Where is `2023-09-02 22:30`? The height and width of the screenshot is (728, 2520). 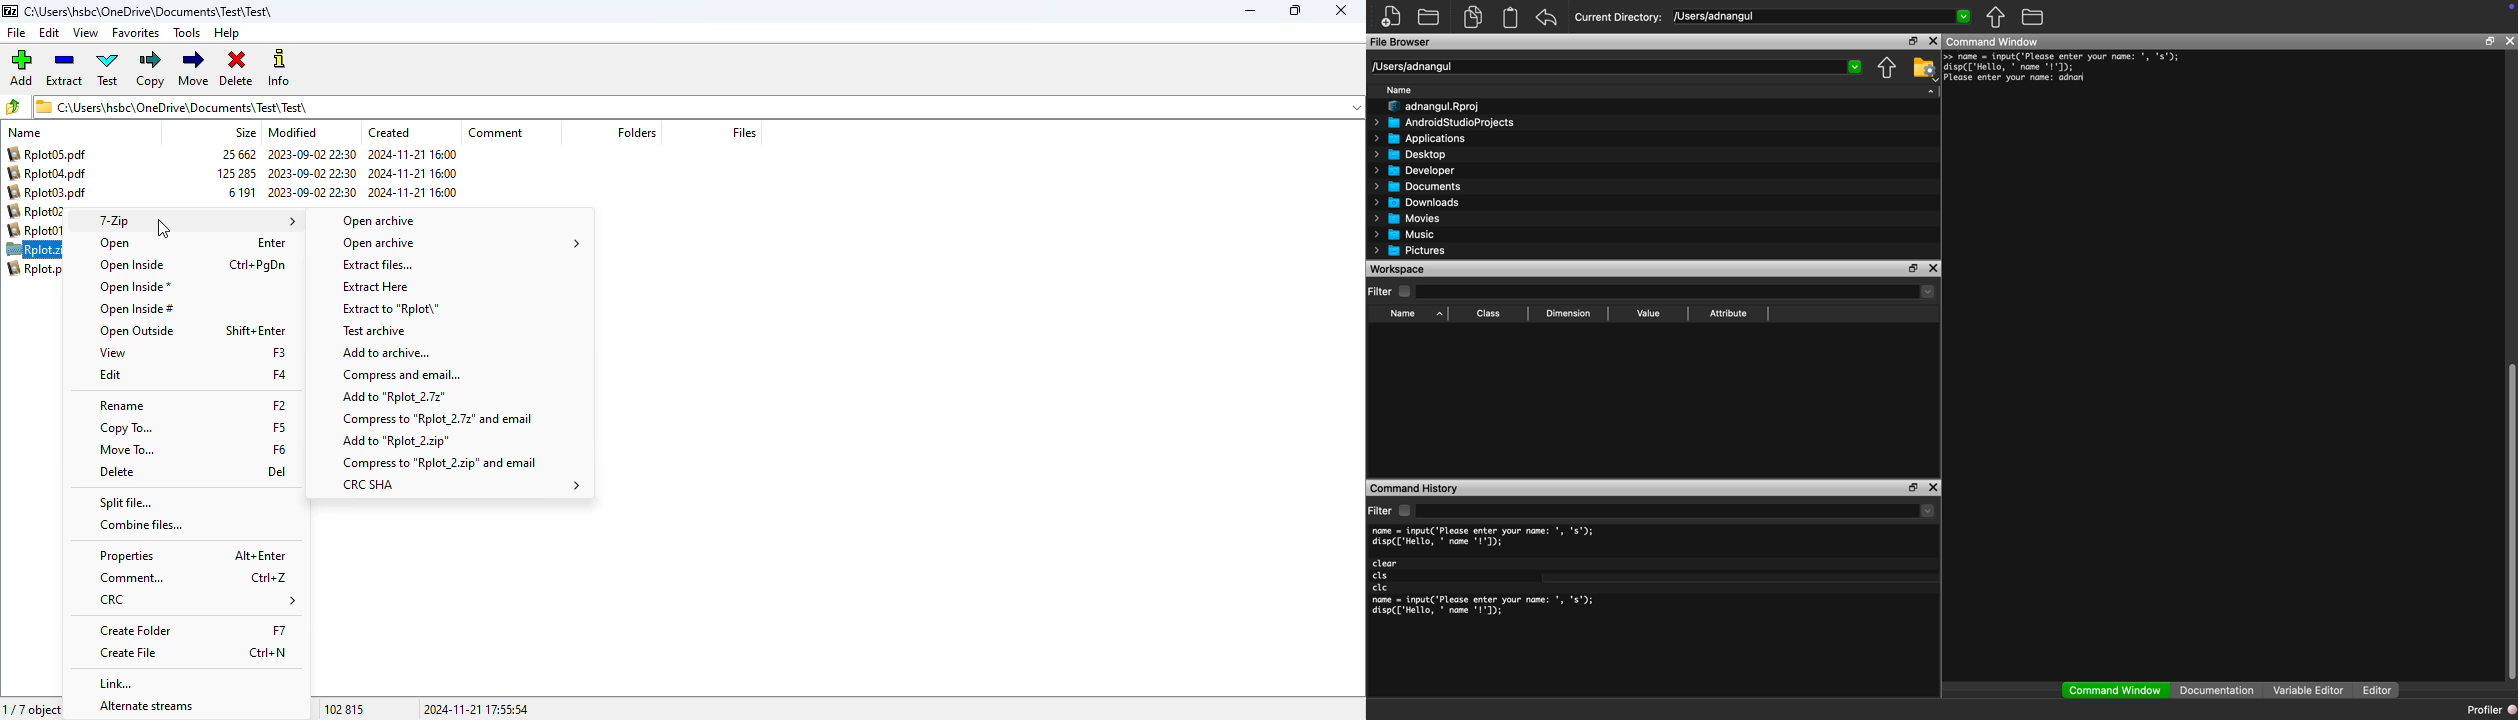 2023-09-02 22:30 is located at coordinates (312, 154).